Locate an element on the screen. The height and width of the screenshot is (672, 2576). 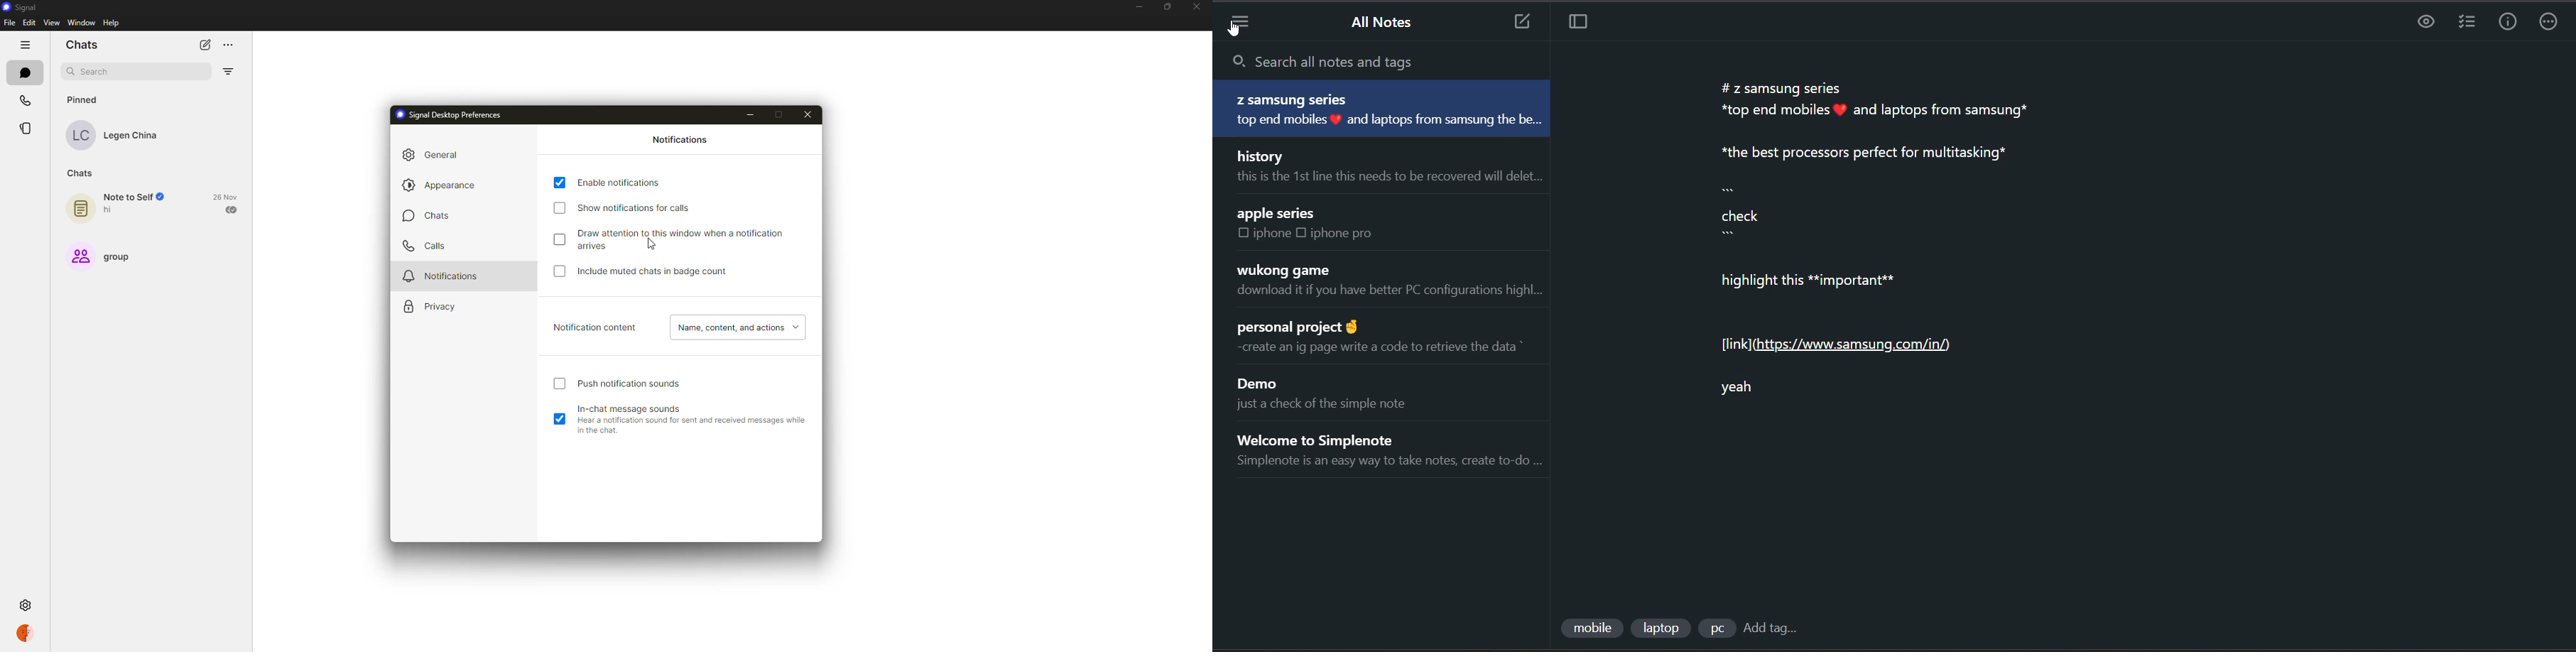
tag 1 is located at coordinates (1592, 626).